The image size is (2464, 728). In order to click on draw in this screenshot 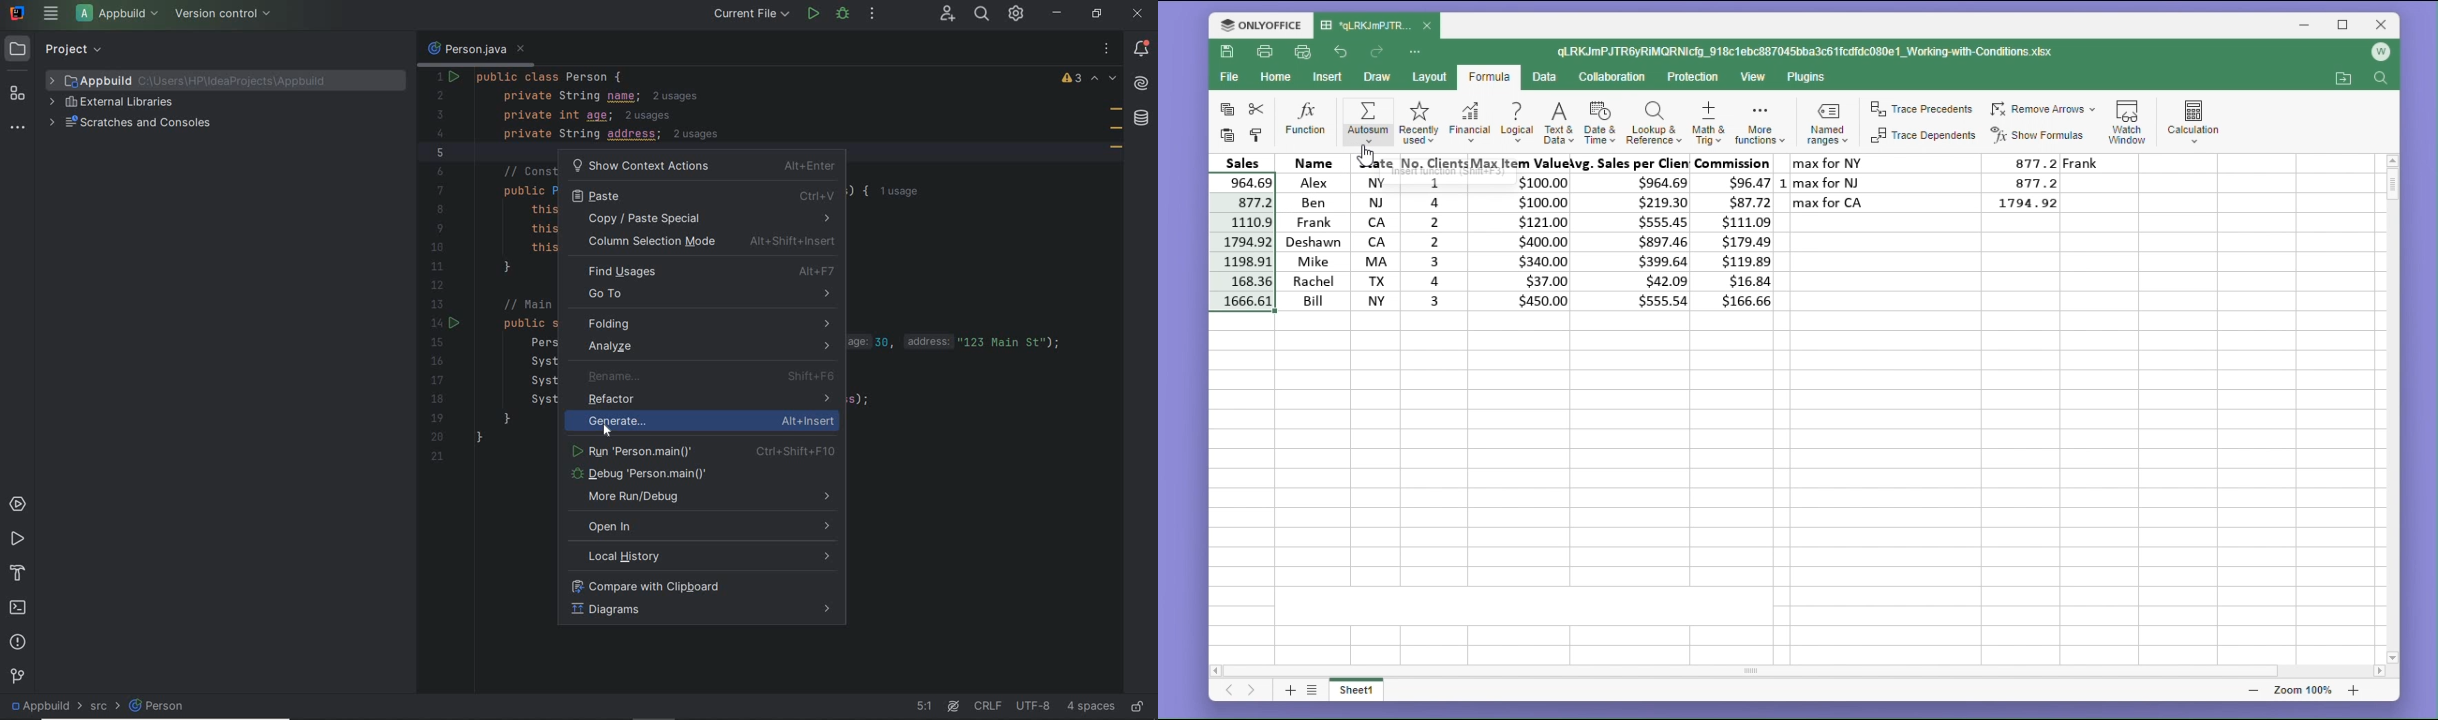, I will do `click(1377, 78)`.